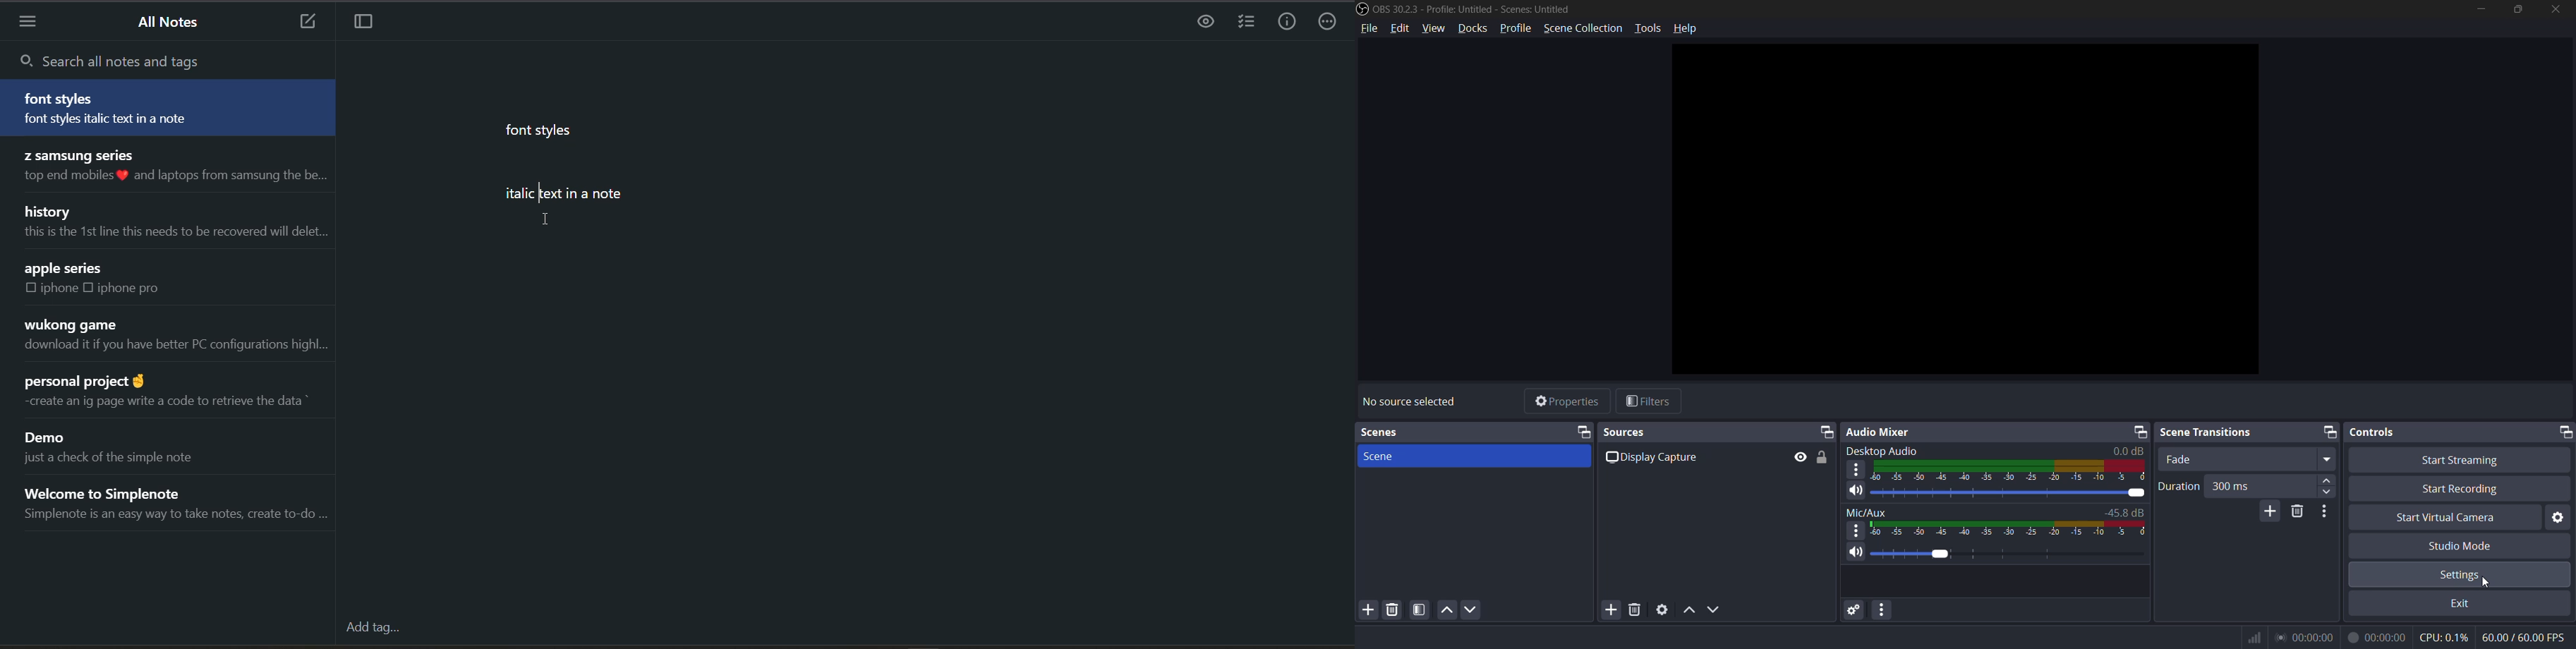 Image resolution: width=2576 pixels, height=672 pixels. I want to click on note title and preview, so click(126, 446).